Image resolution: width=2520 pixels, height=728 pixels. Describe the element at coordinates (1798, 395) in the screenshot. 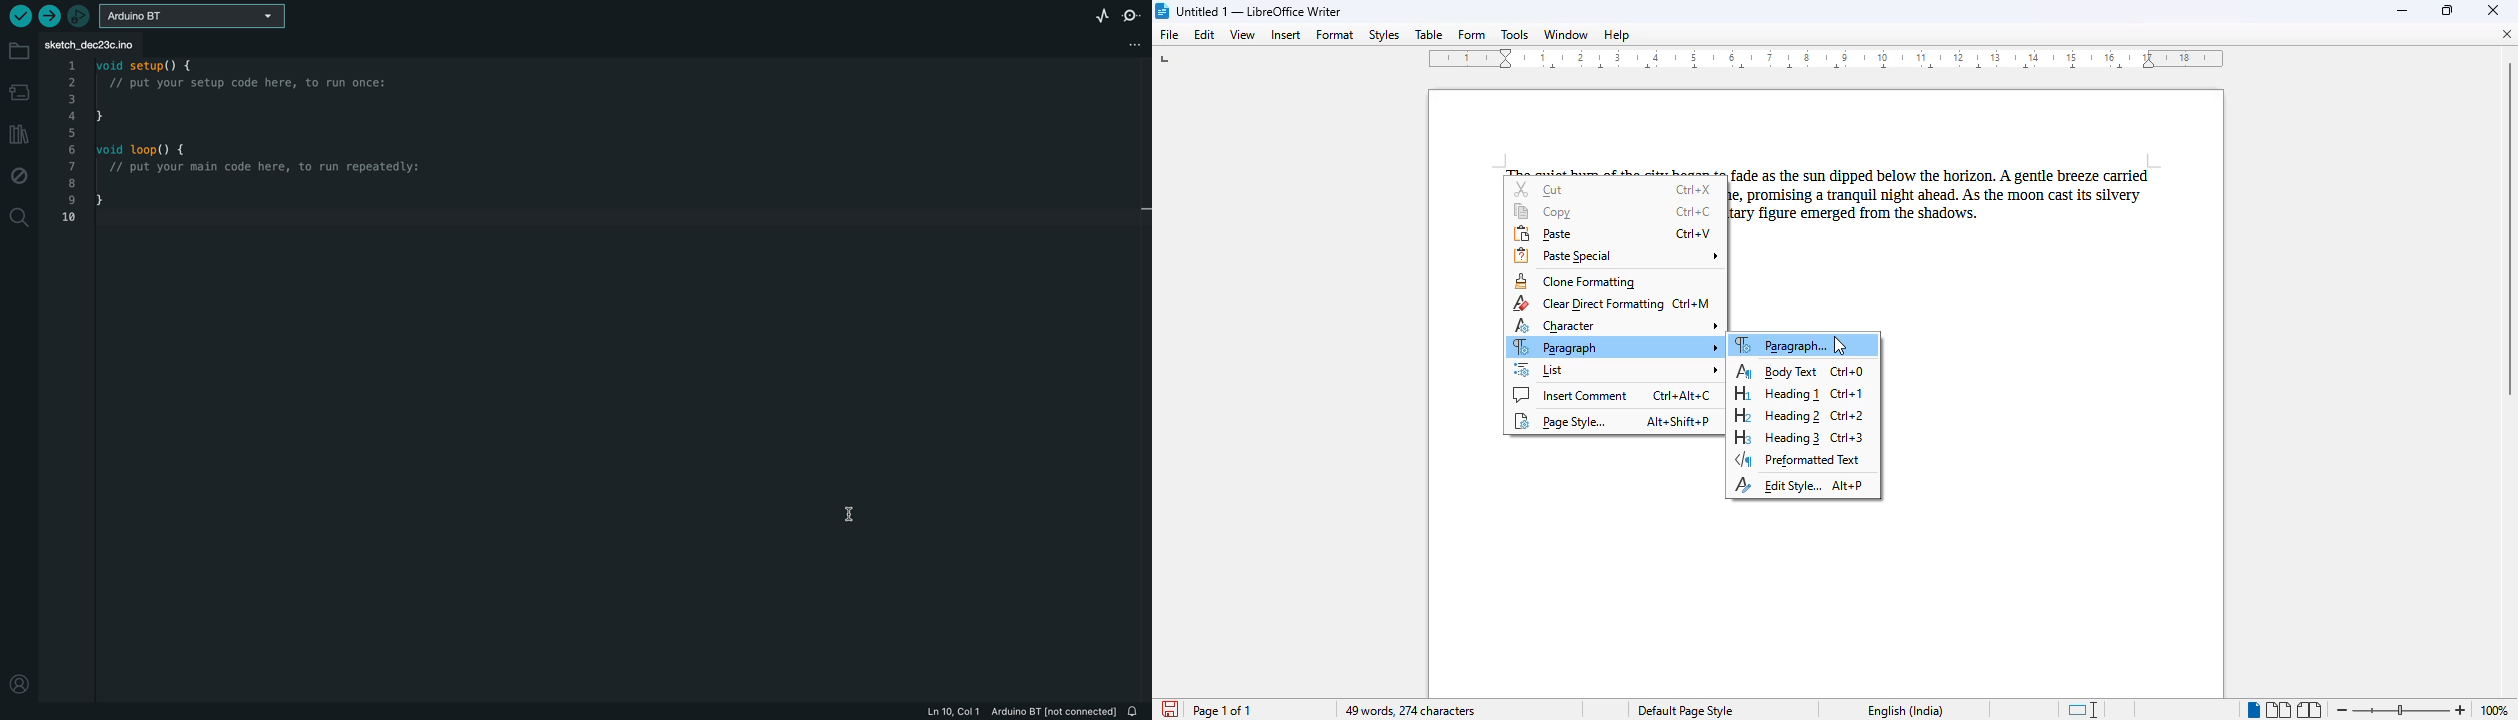

I see `heading 1` at that location.